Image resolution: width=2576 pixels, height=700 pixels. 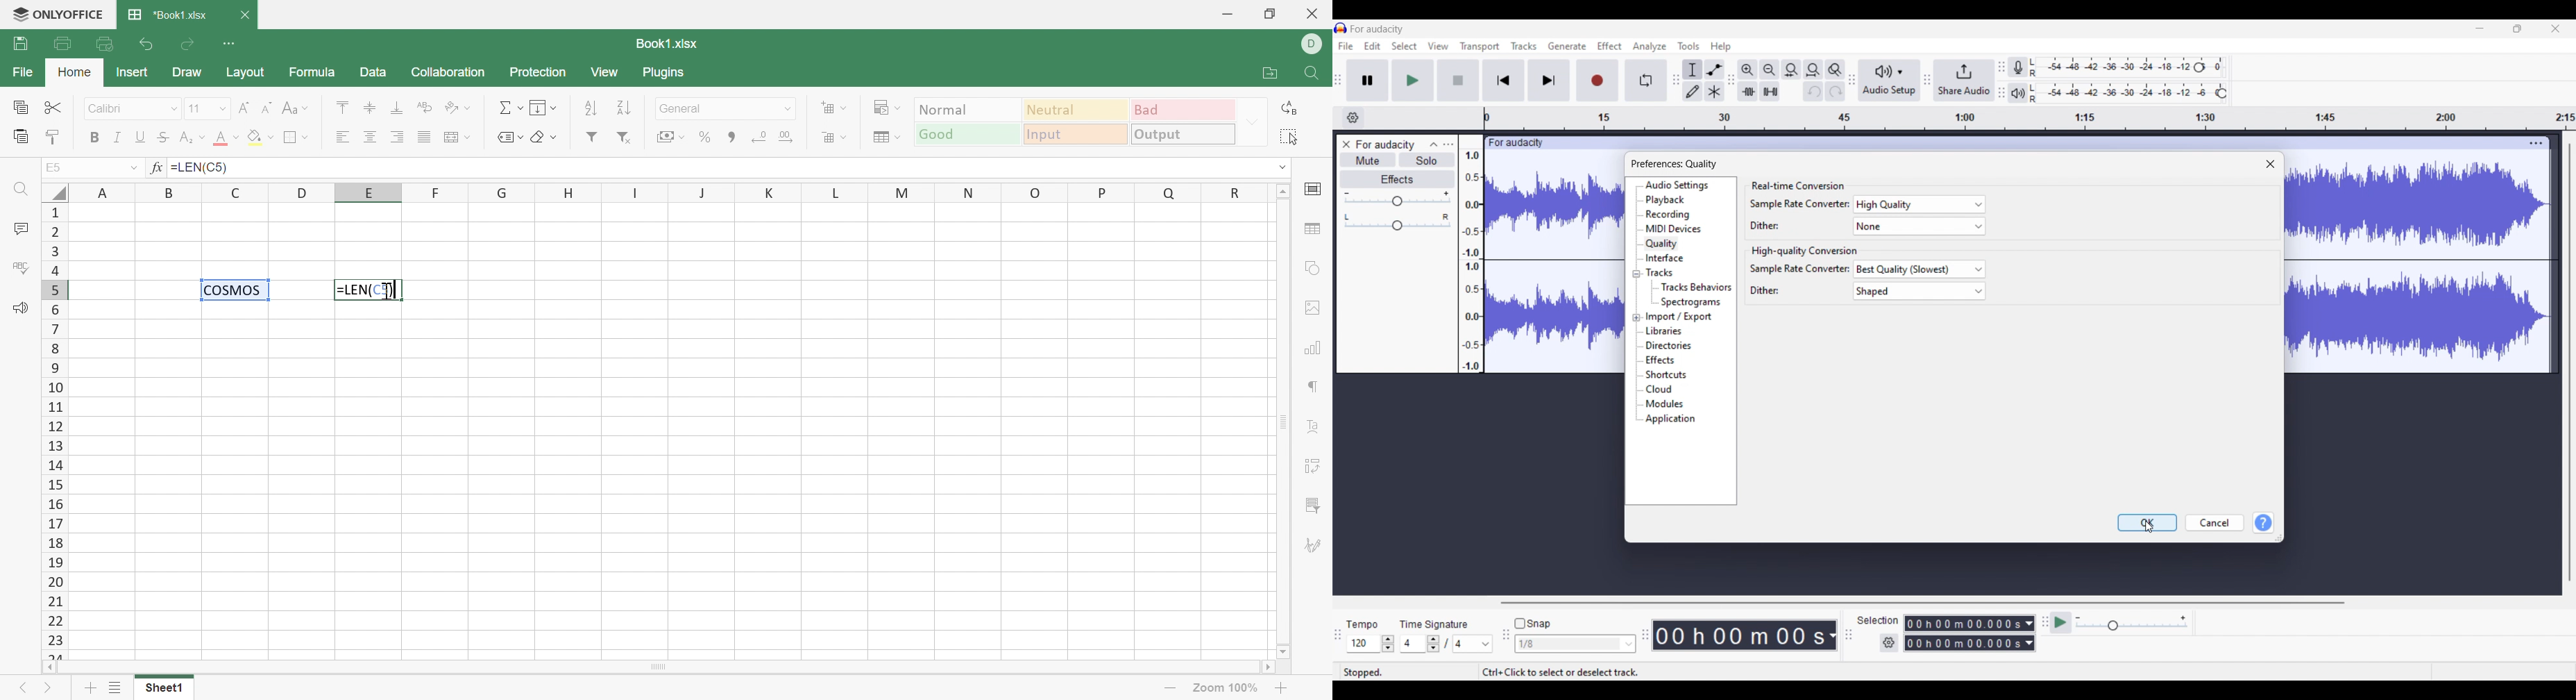 I want to click on Vertical slide bar, so click(x=2570, y=363).